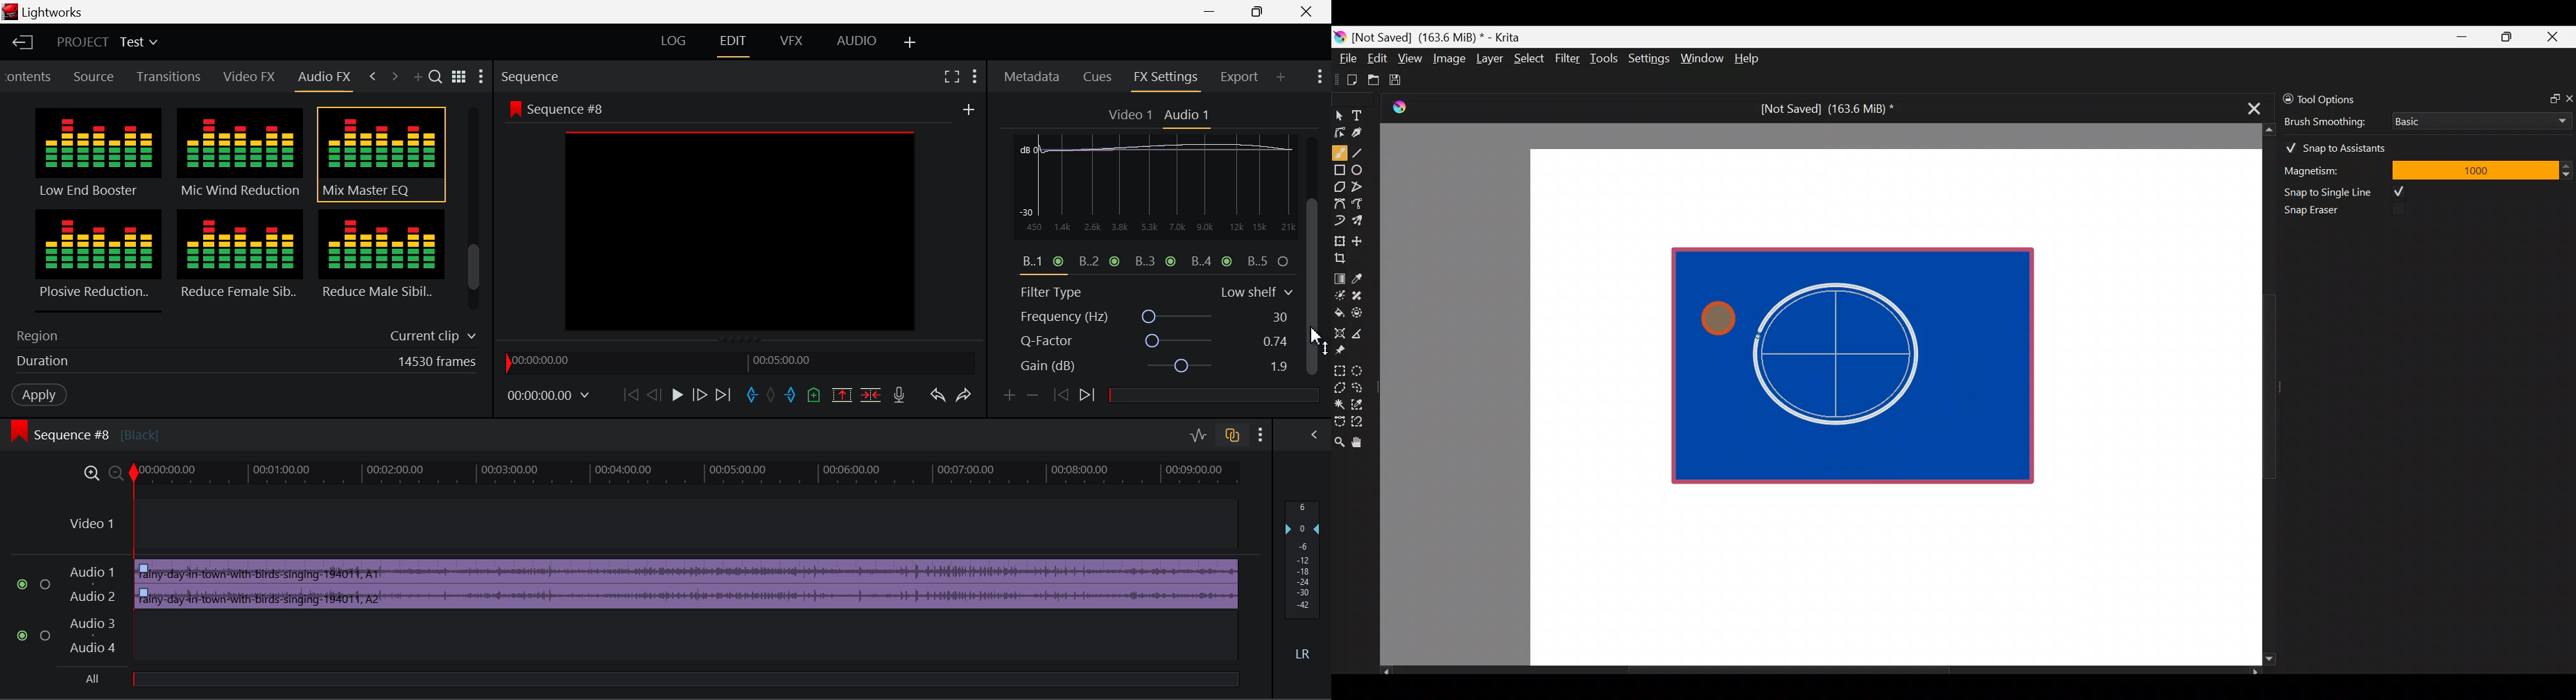 This screenshot has height=700, width=2576. Describe the element at coordinates (1397, 107) in the screenshot. I see `Krita Logo` at that location.